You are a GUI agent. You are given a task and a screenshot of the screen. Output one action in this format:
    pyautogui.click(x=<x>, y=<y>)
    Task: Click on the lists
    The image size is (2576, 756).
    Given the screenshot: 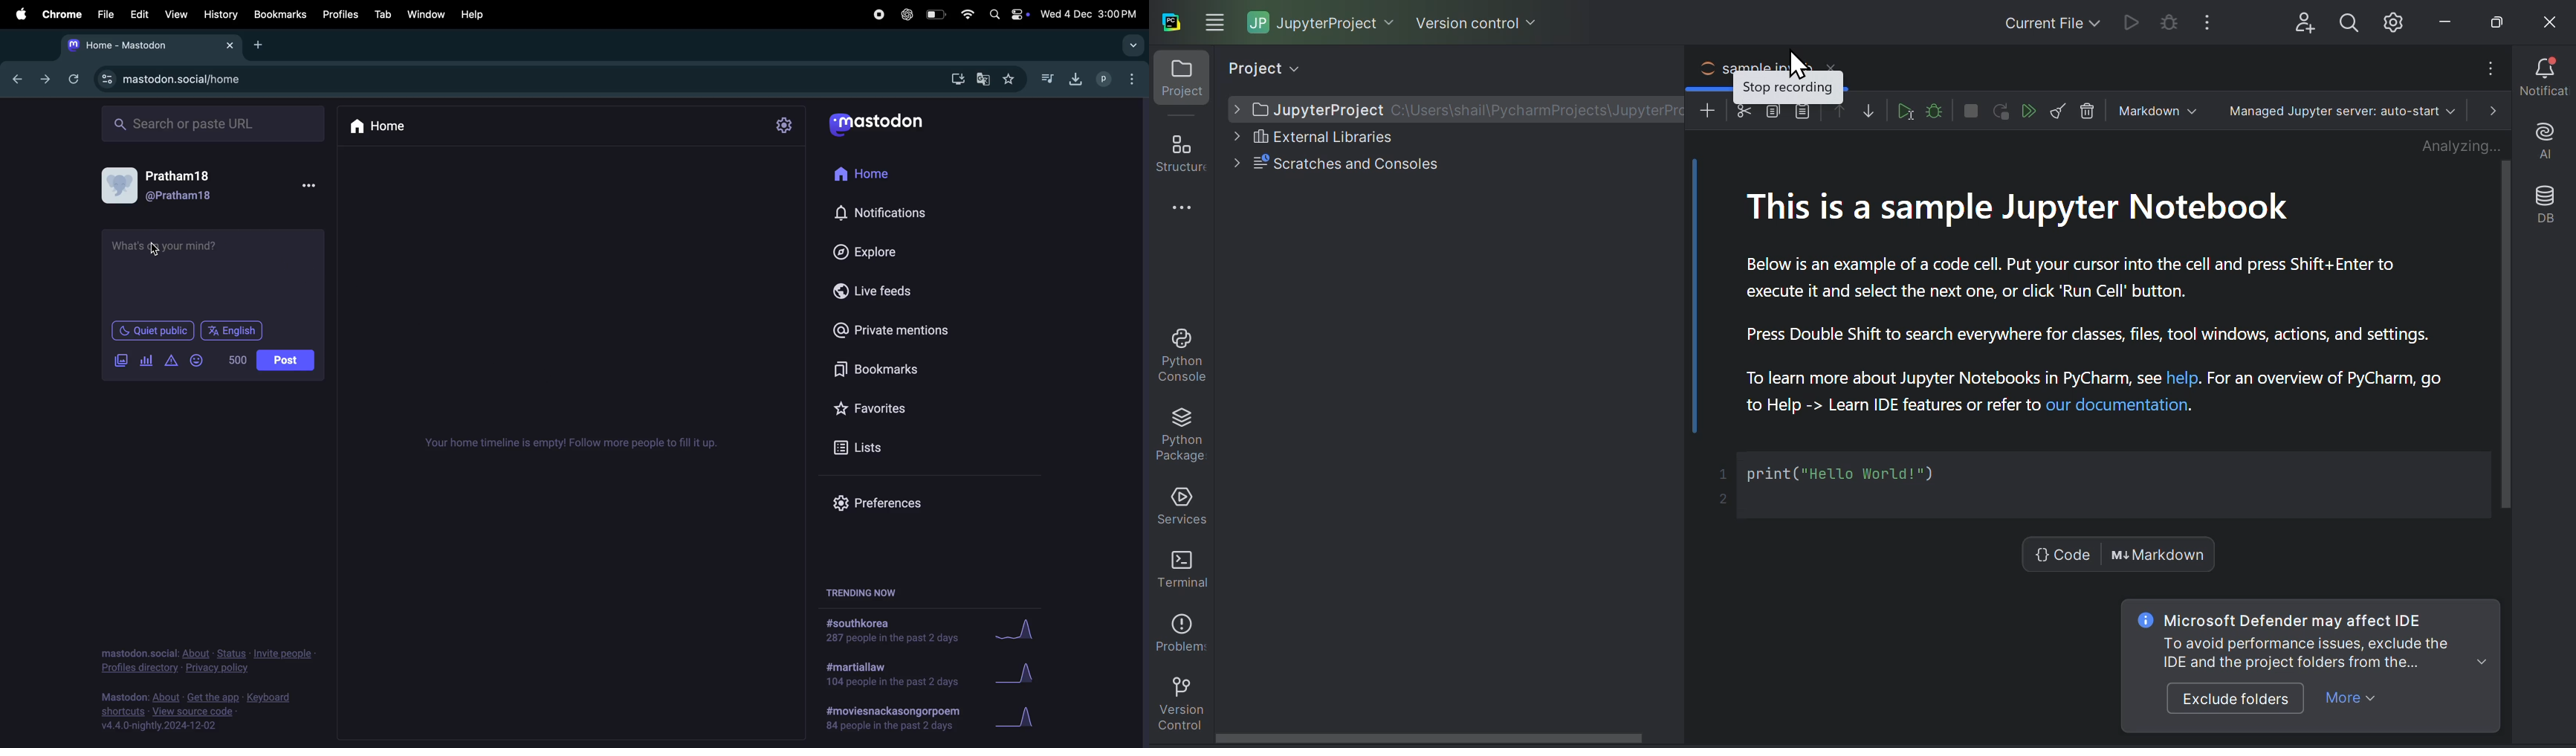 What is the action you would take?
    pyautogui.click(x=867, y=446)
    